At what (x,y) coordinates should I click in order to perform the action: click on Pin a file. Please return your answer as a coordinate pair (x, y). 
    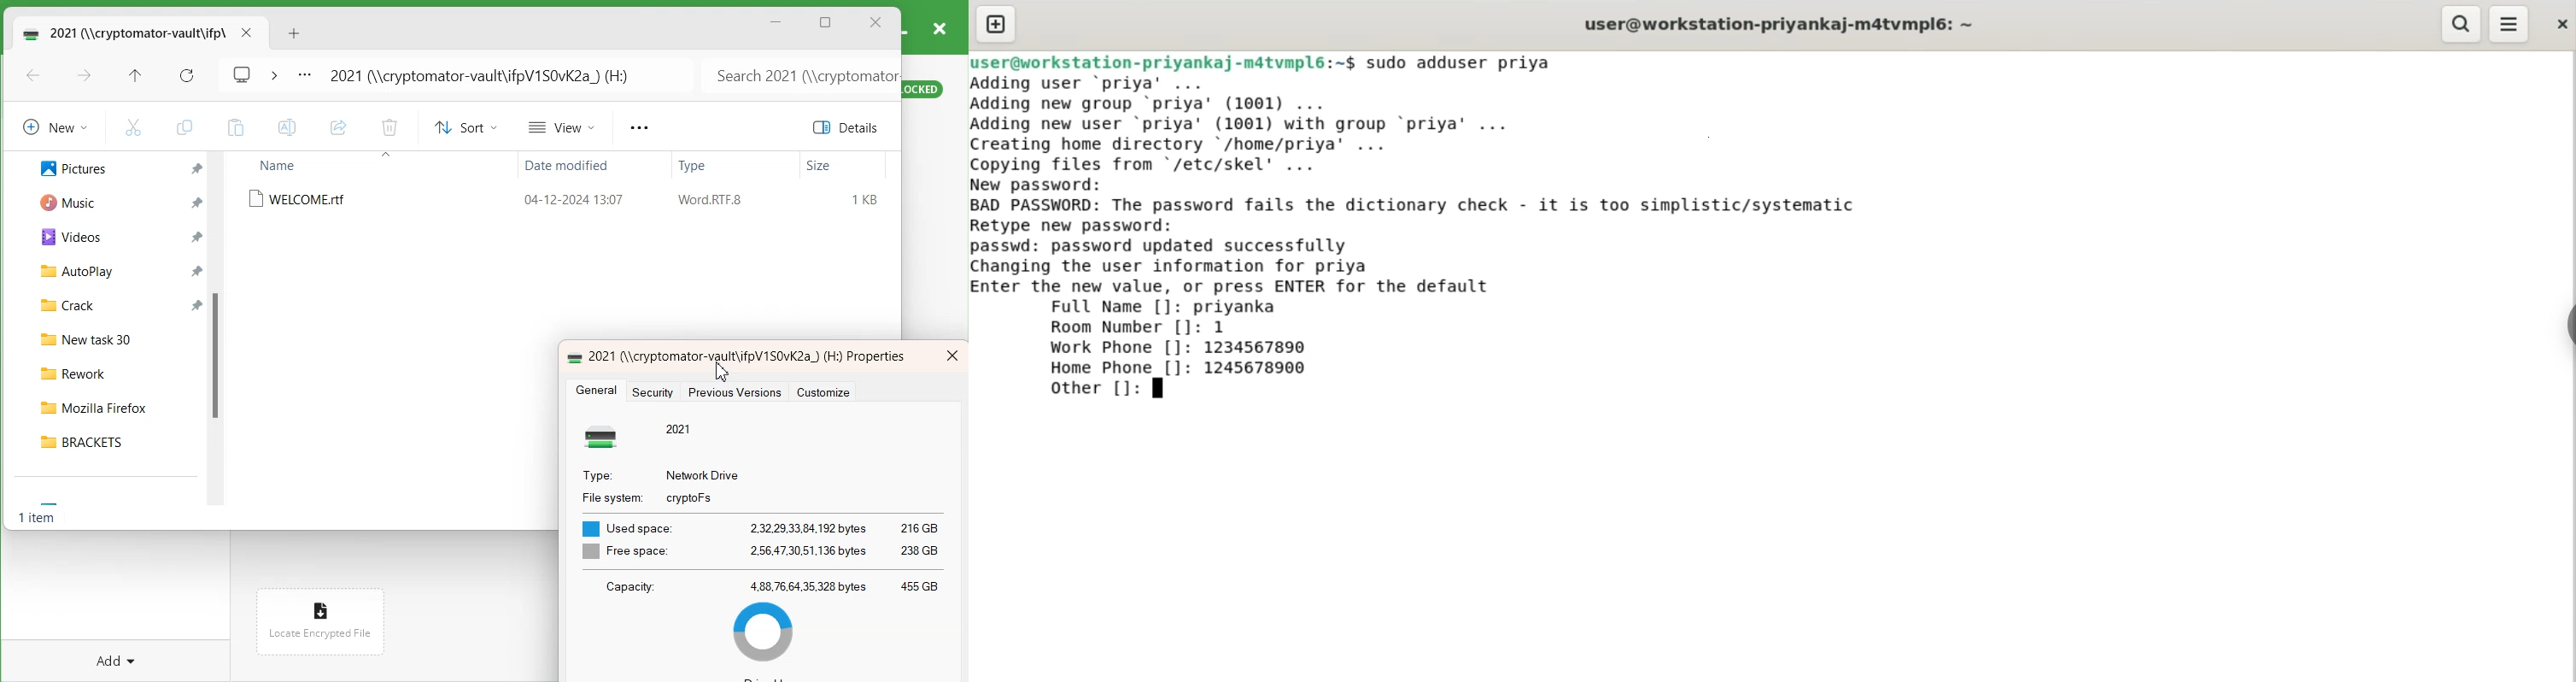
    Looking at the image, I should click on (196, 203).